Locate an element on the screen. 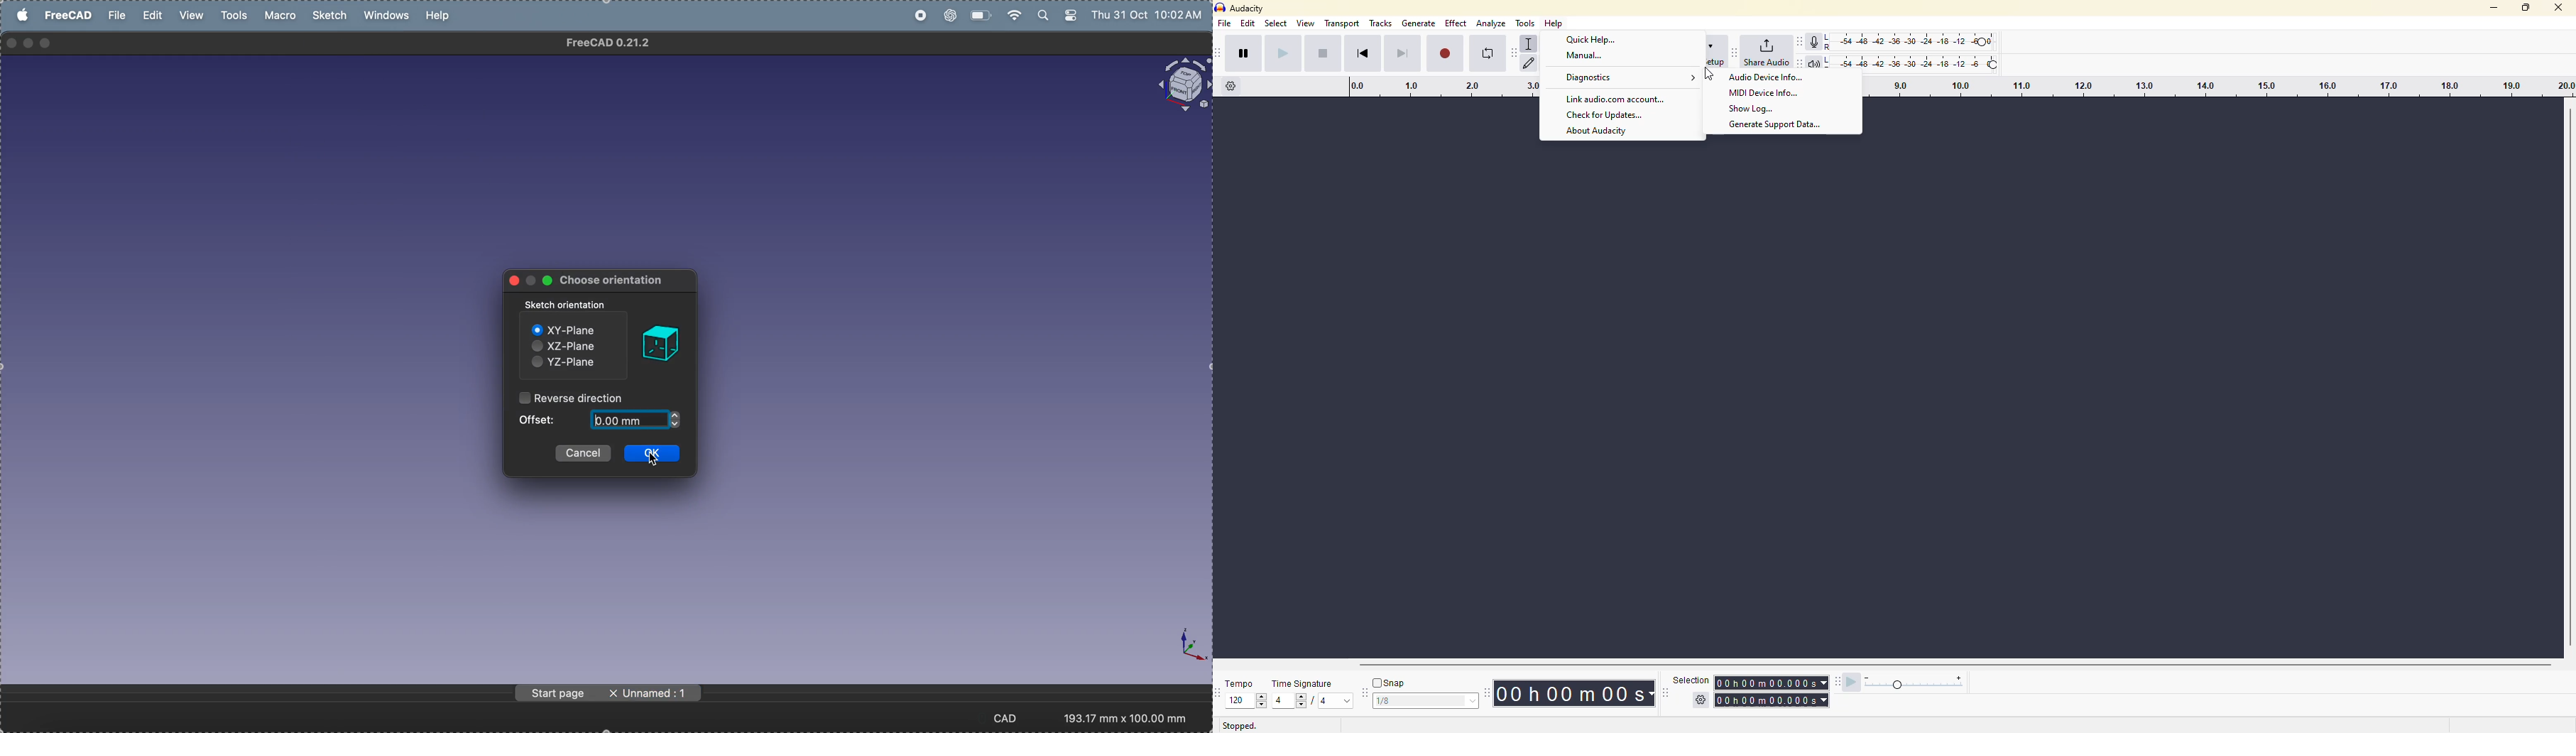 The width and height of the screenshot is (2576, 756). offset is located at coordinates (541, 419).